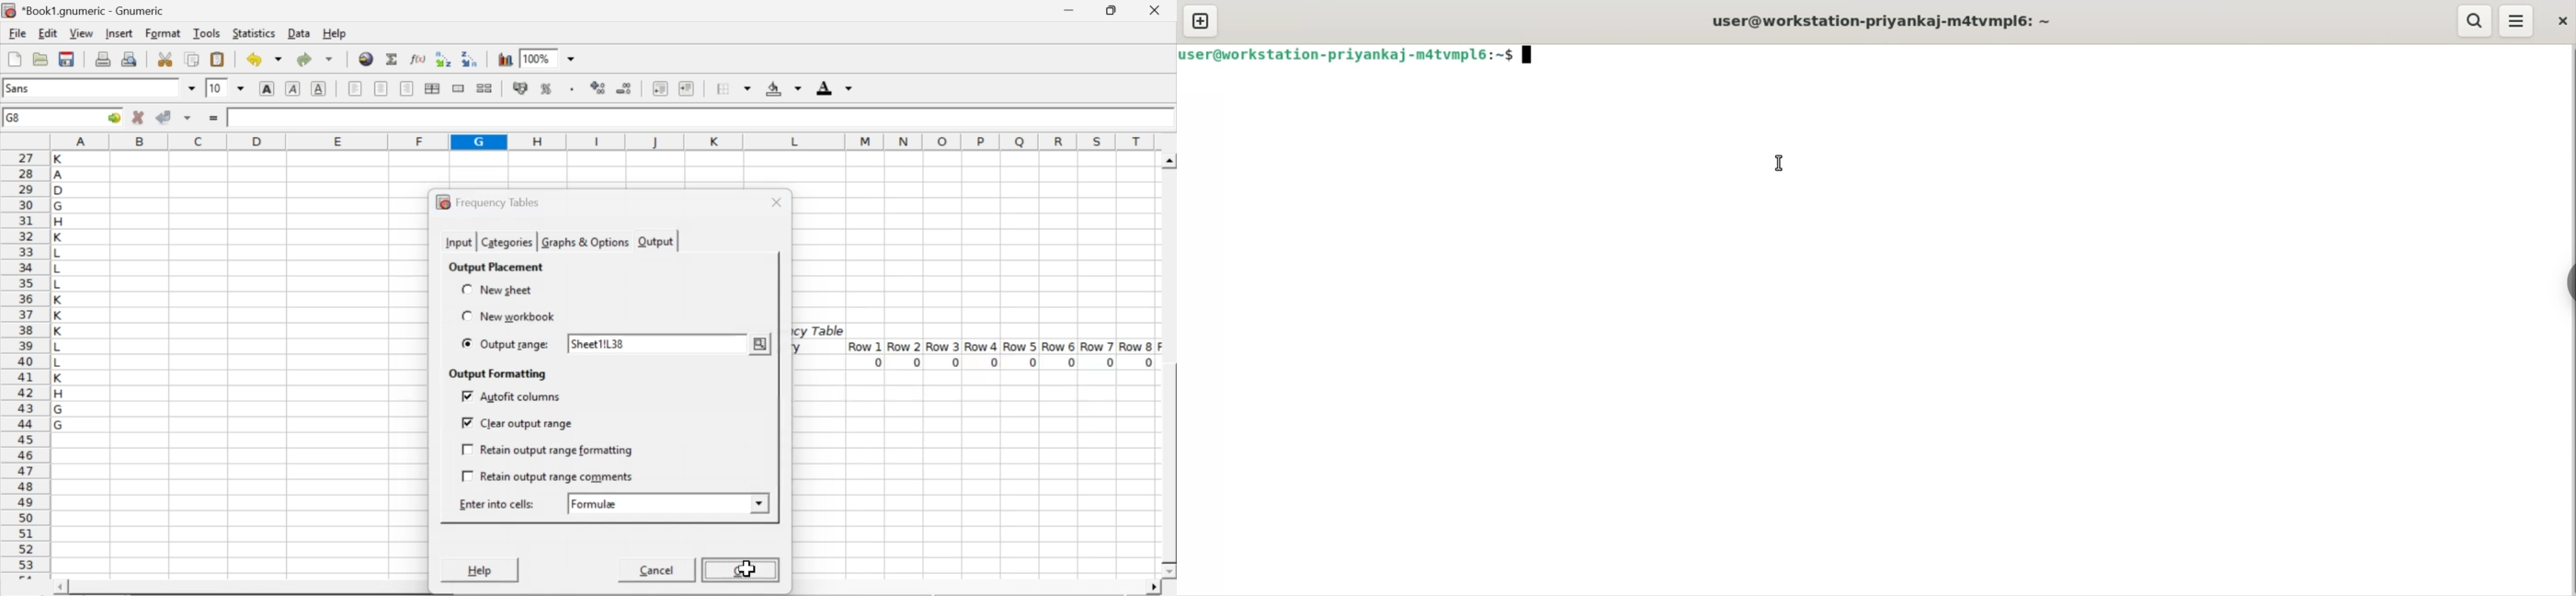  Describe the element at coordinates (596, 504) in the screenshot. I see `formulae` at that location.